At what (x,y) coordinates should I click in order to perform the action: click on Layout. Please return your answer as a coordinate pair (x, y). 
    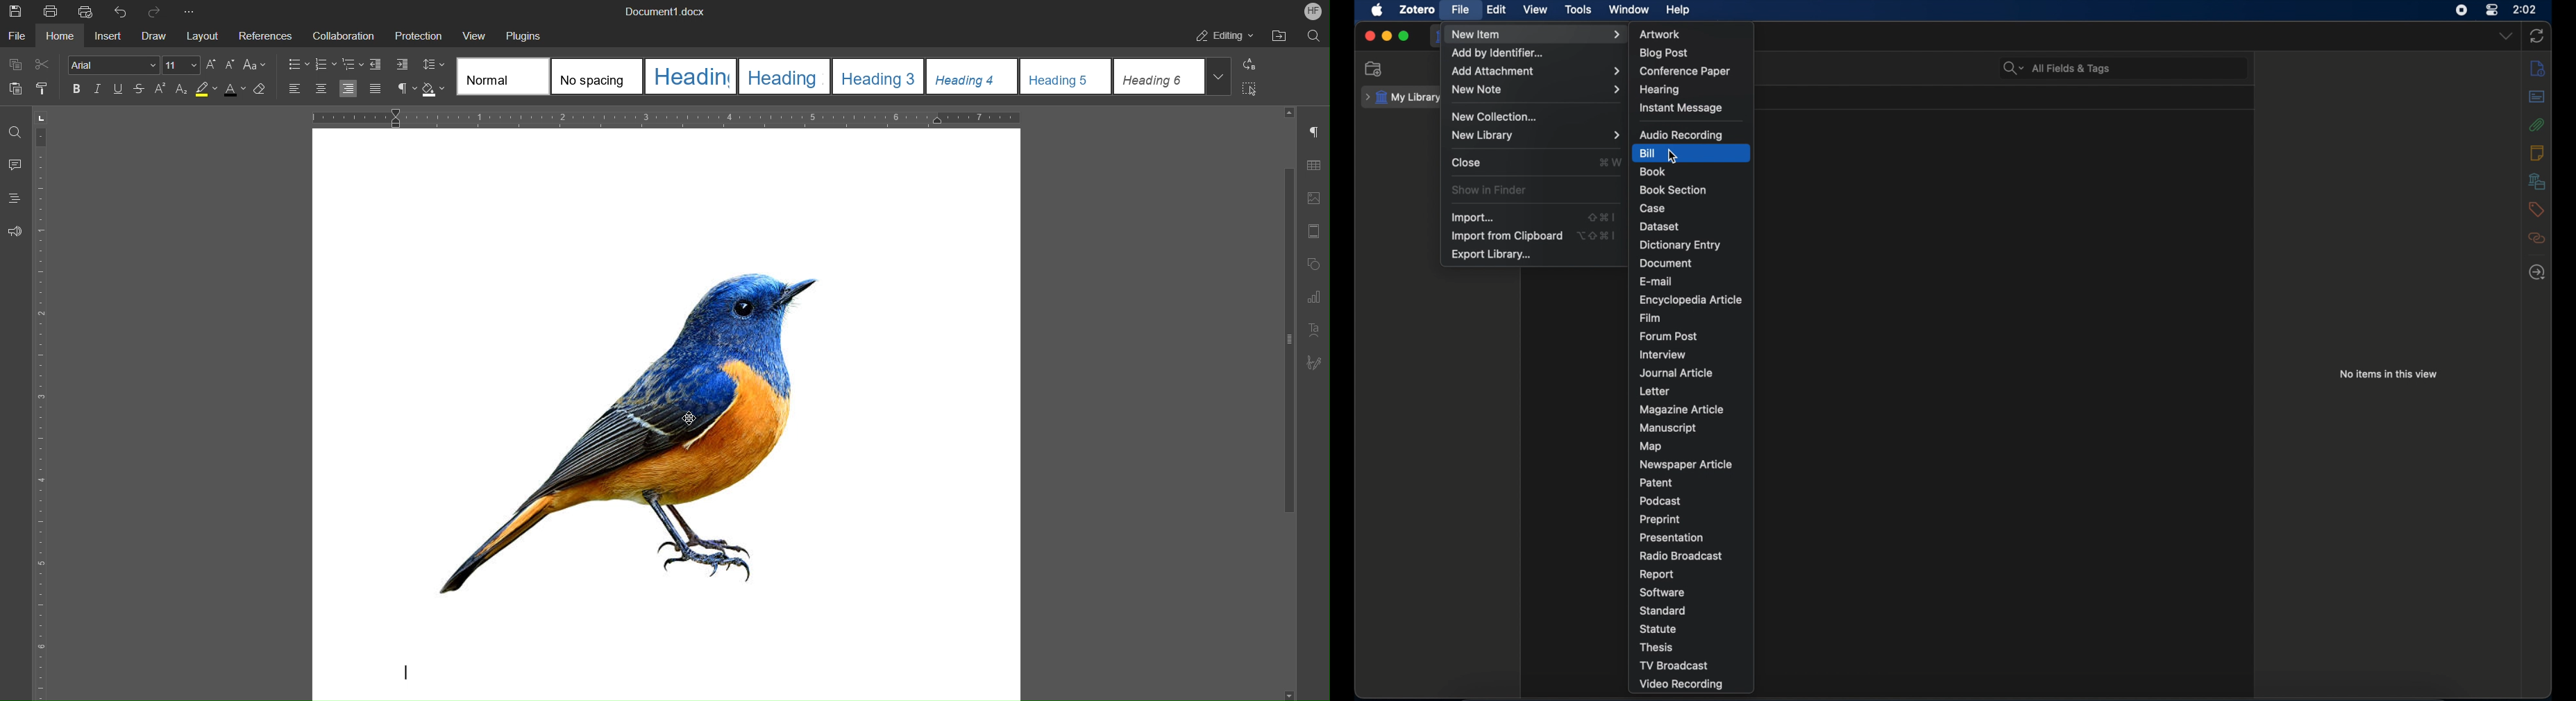
    Looking at the image, I should click on (200, 34).